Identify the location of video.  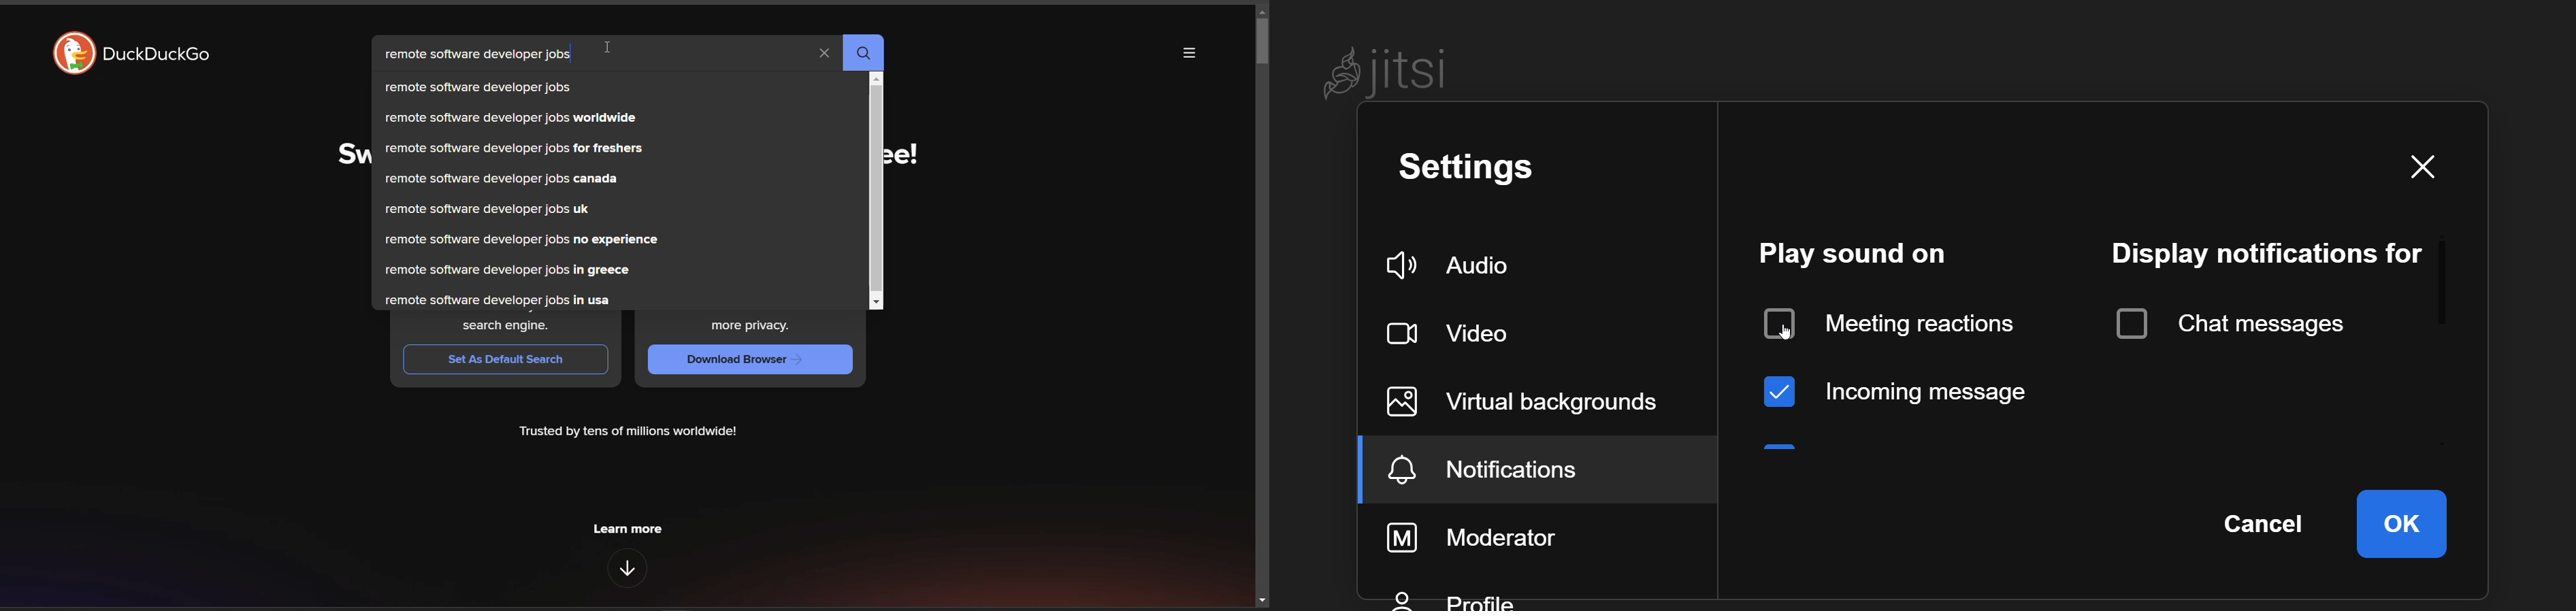
(1465, 334).